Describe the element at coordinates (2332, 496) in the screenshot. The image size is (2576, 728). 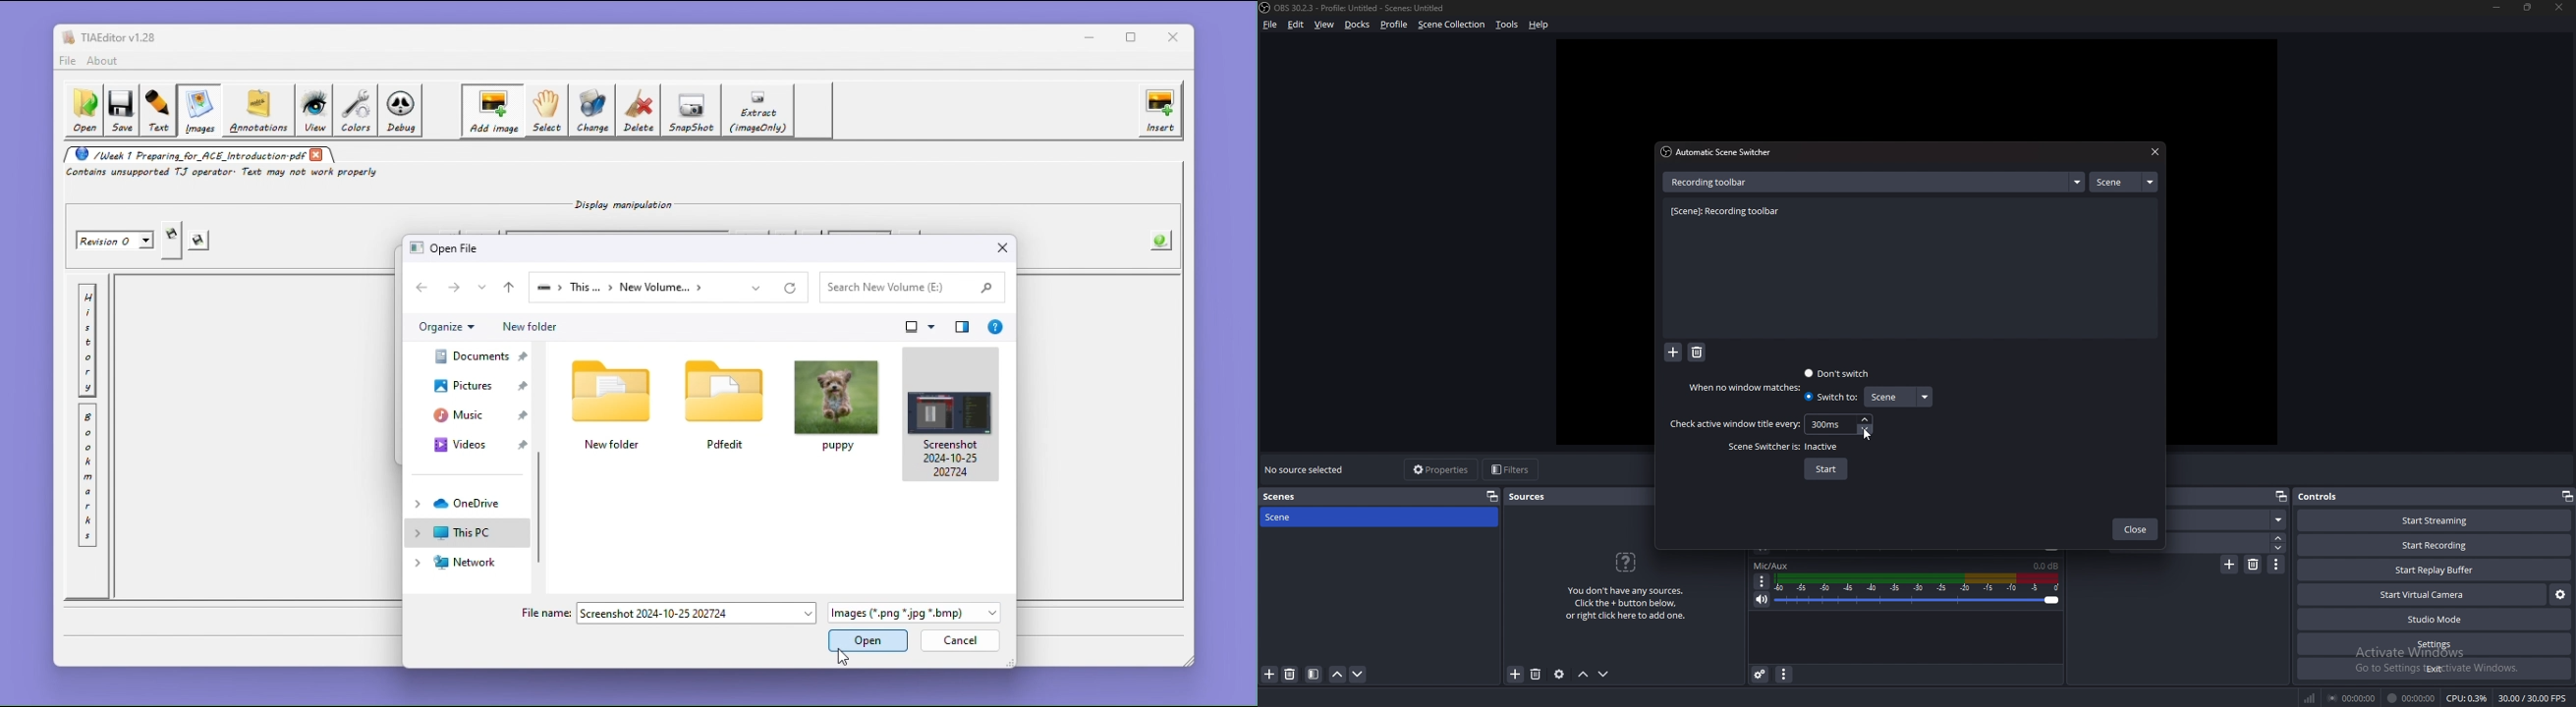
I see `controls` at that location.